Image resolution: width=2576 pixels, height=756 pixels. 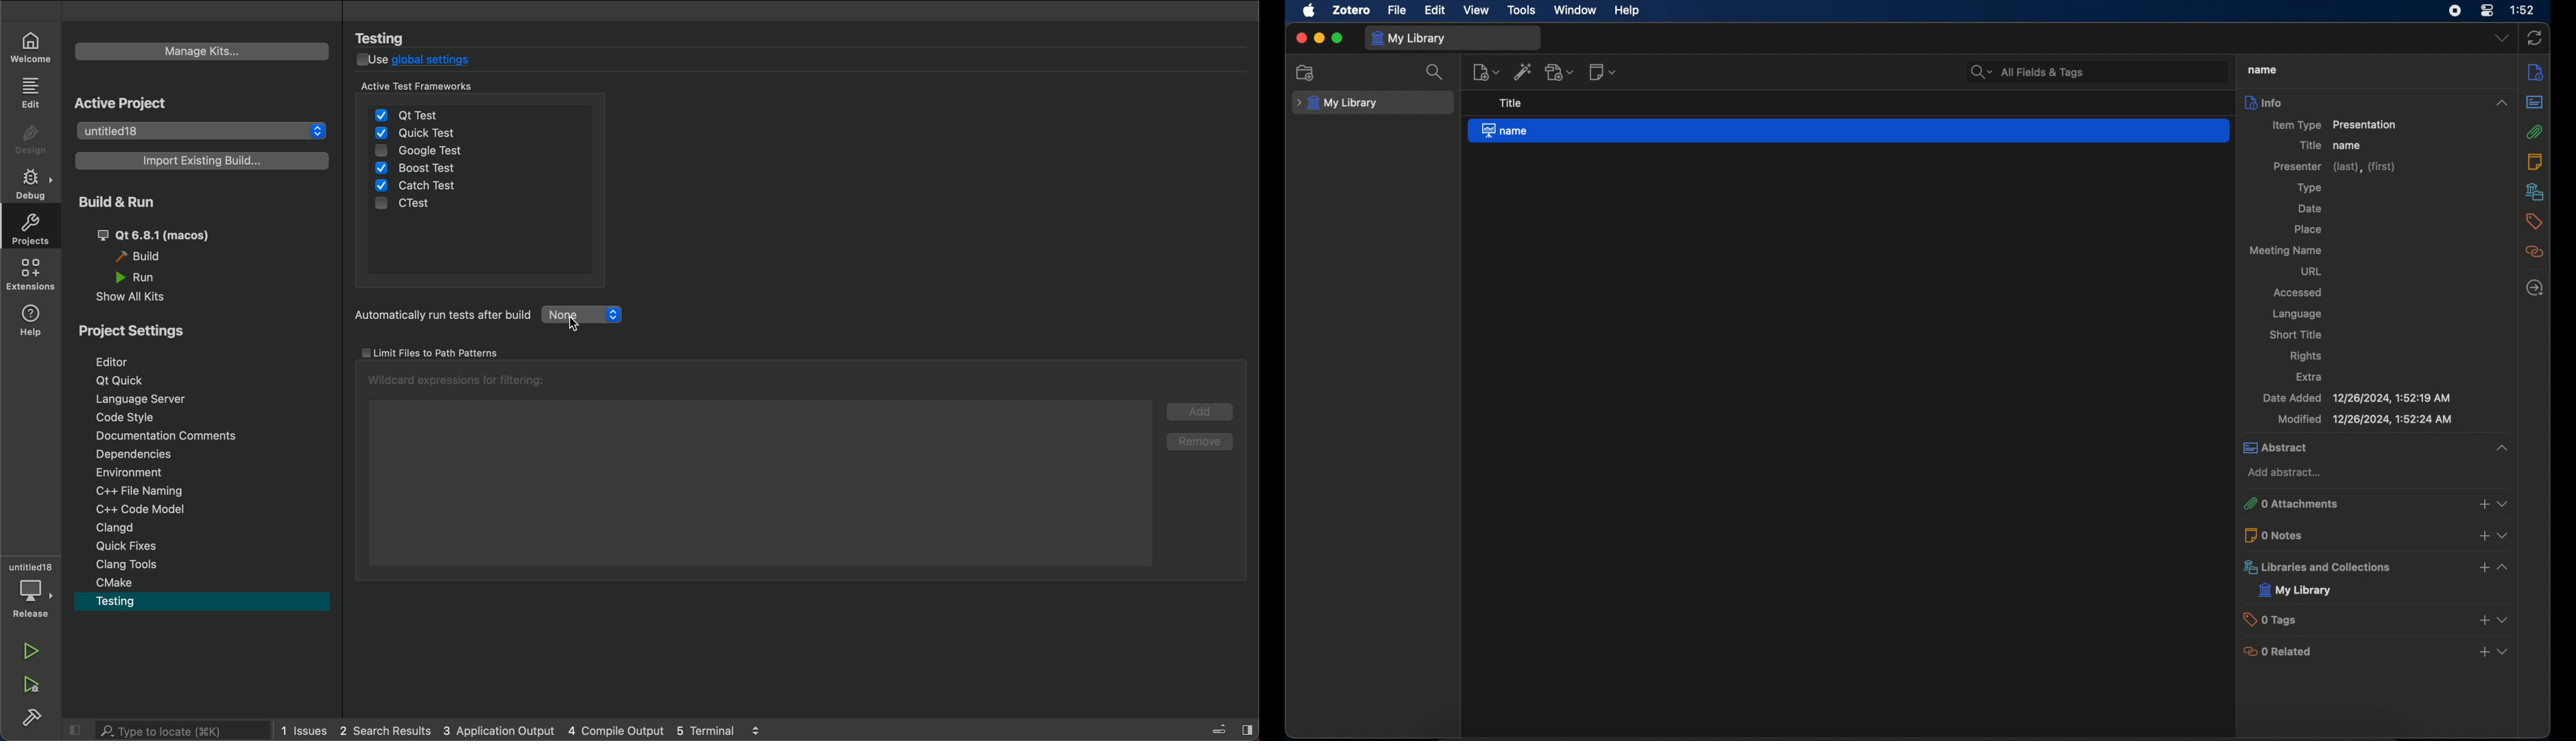 I want to click on locate, so click(x=2536, y=289).